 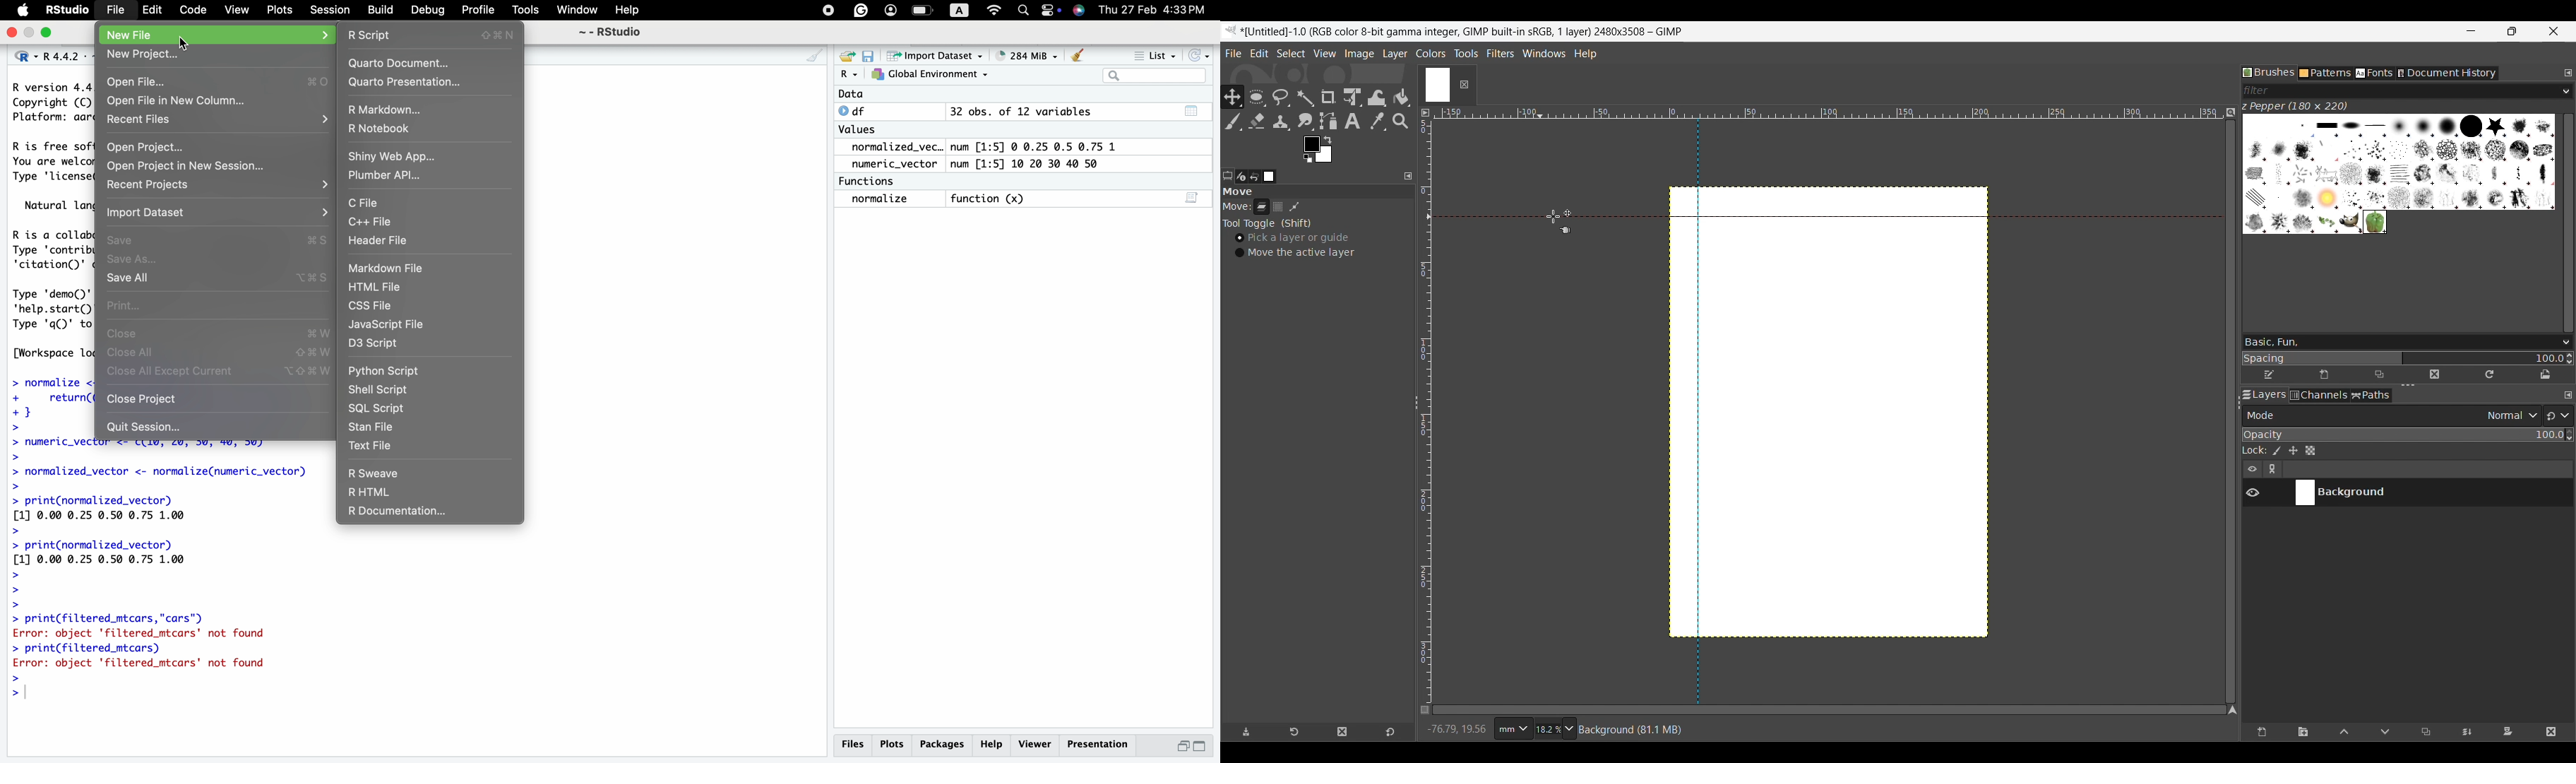 I want to click on wifi, so click(x=995, y=10).